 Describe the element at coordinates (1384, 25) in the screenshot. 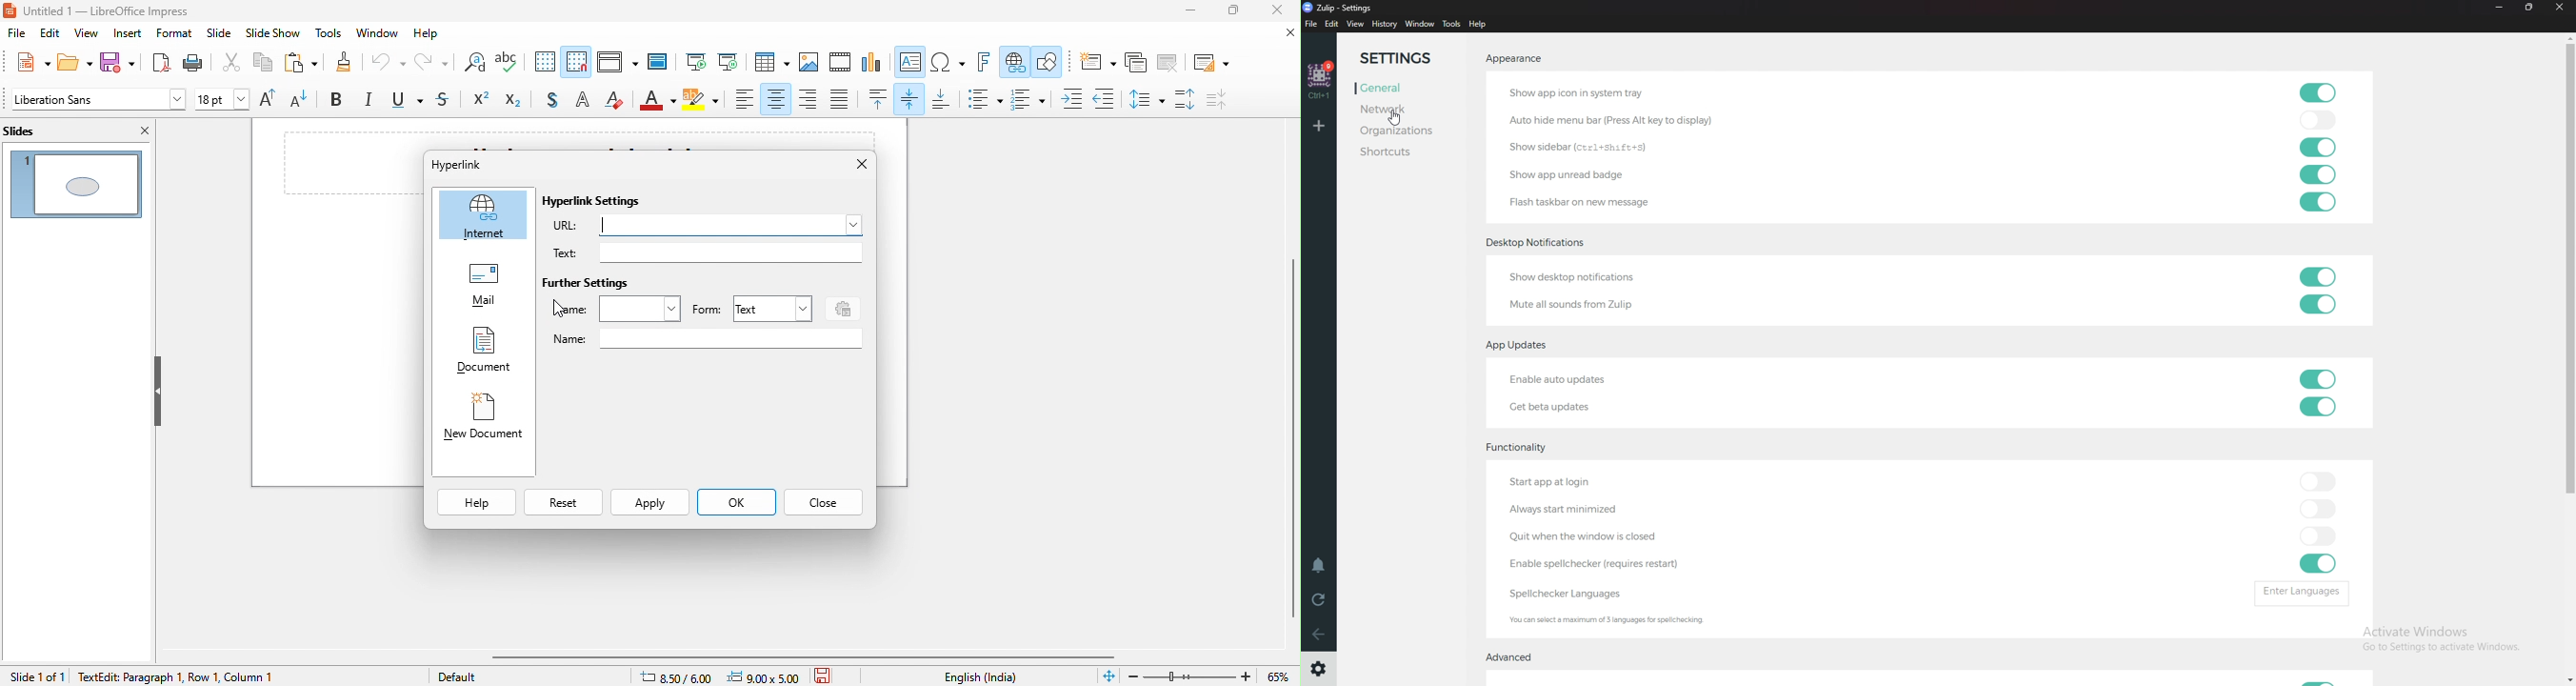

I see `history` at that location.